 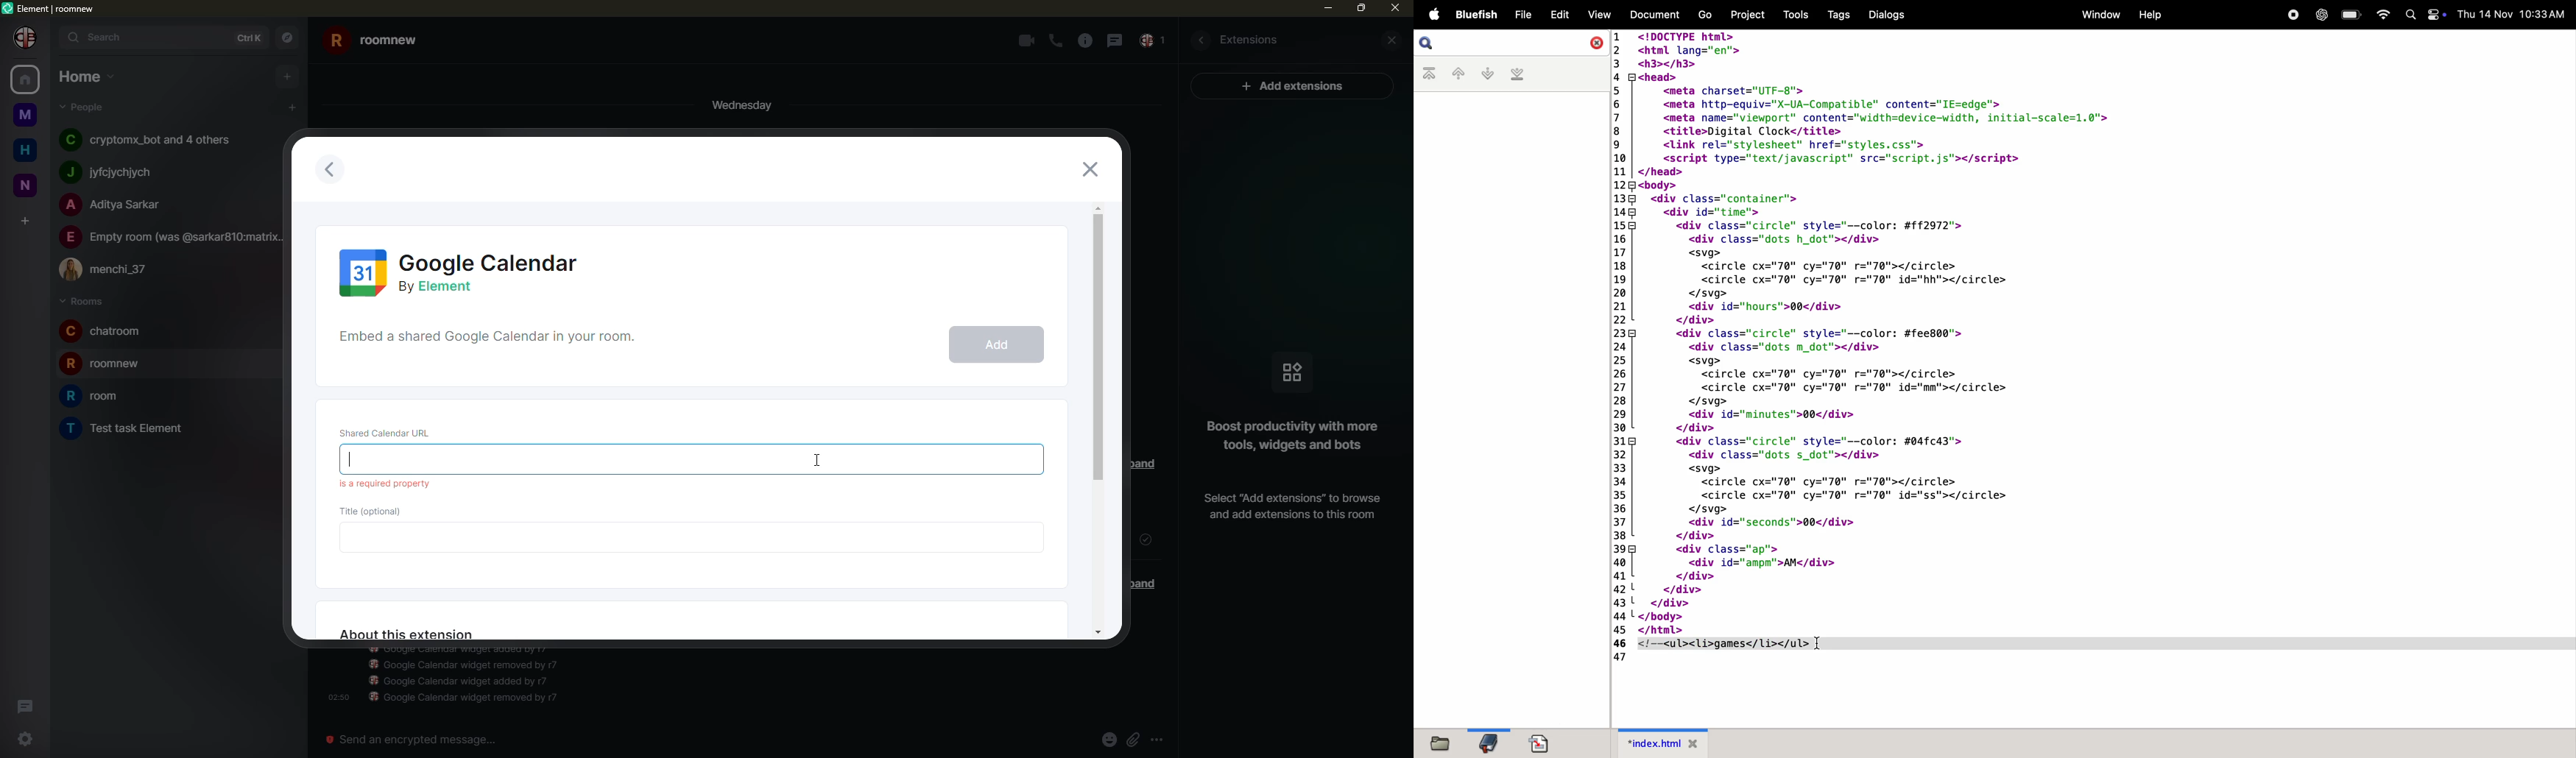 I want to click on close, so click(x=1395, y=39).